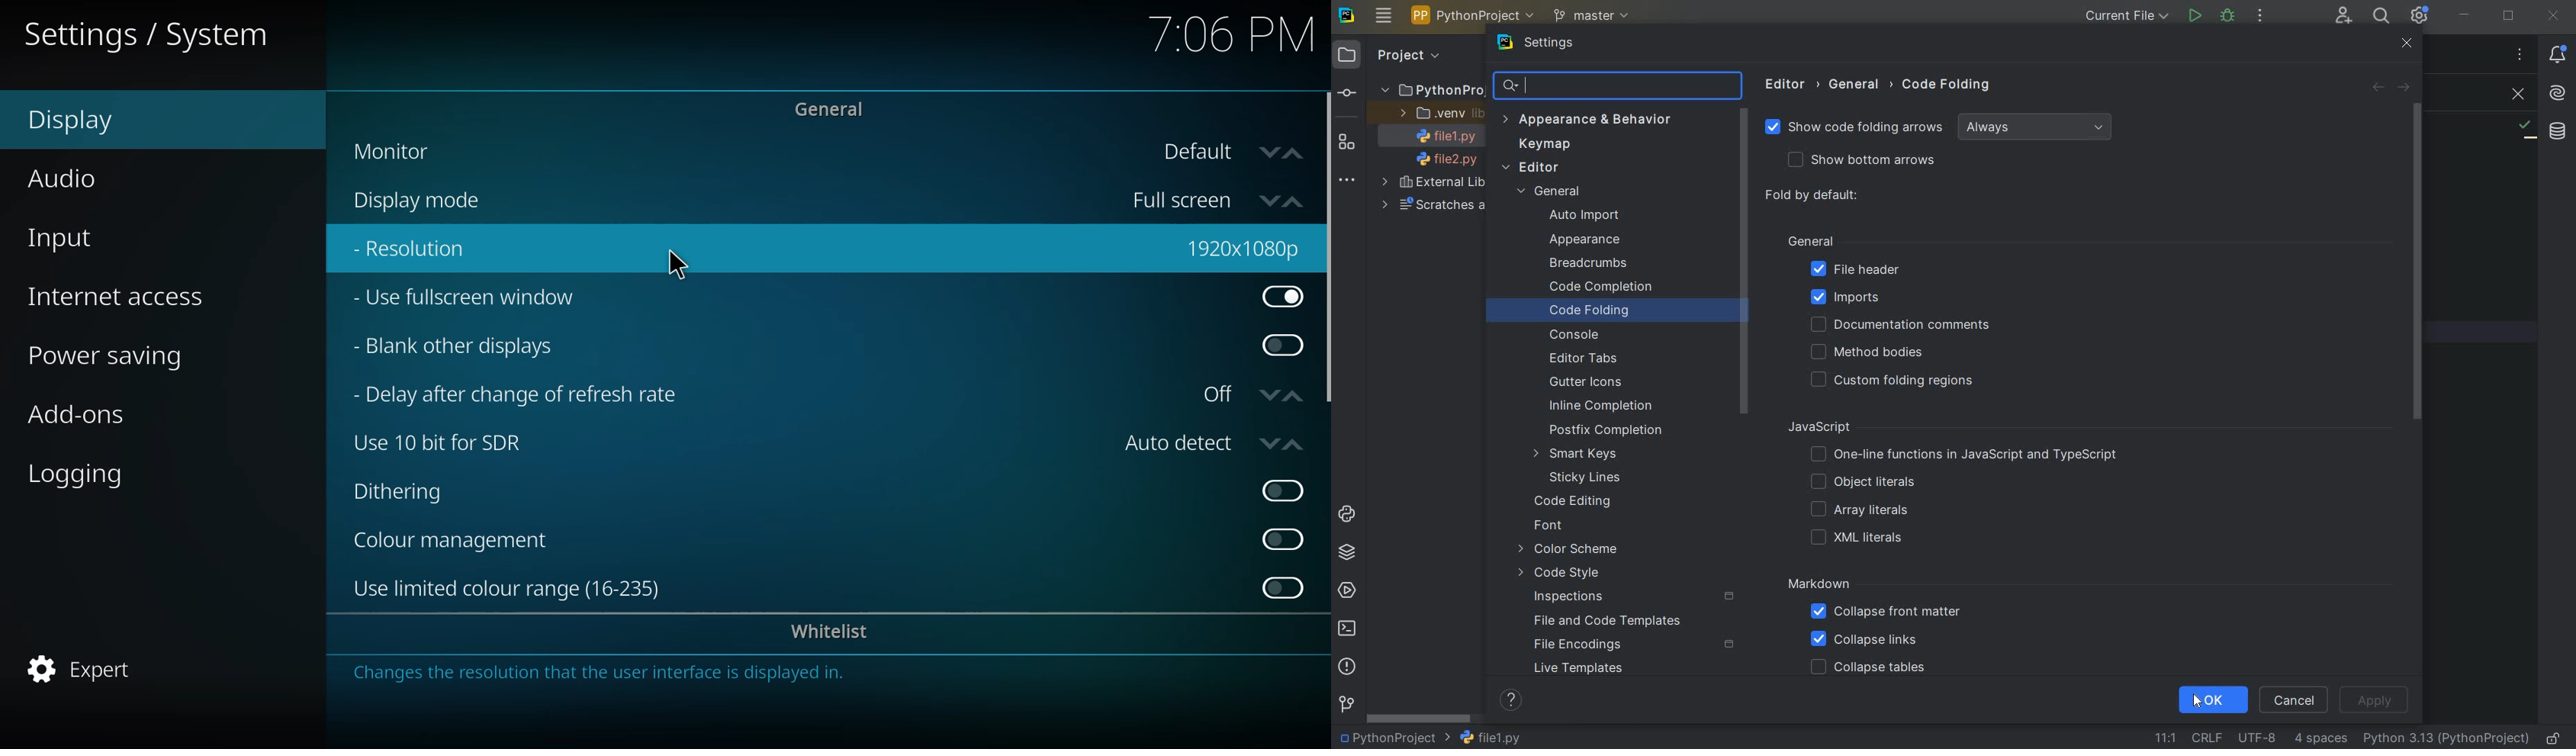 Image resolution: width=2576 pixels, height=756 pixels. What do you see at coordinates (1513, 699) in the screenshot?
I see `HELP` at bounding box center [1513, 699].